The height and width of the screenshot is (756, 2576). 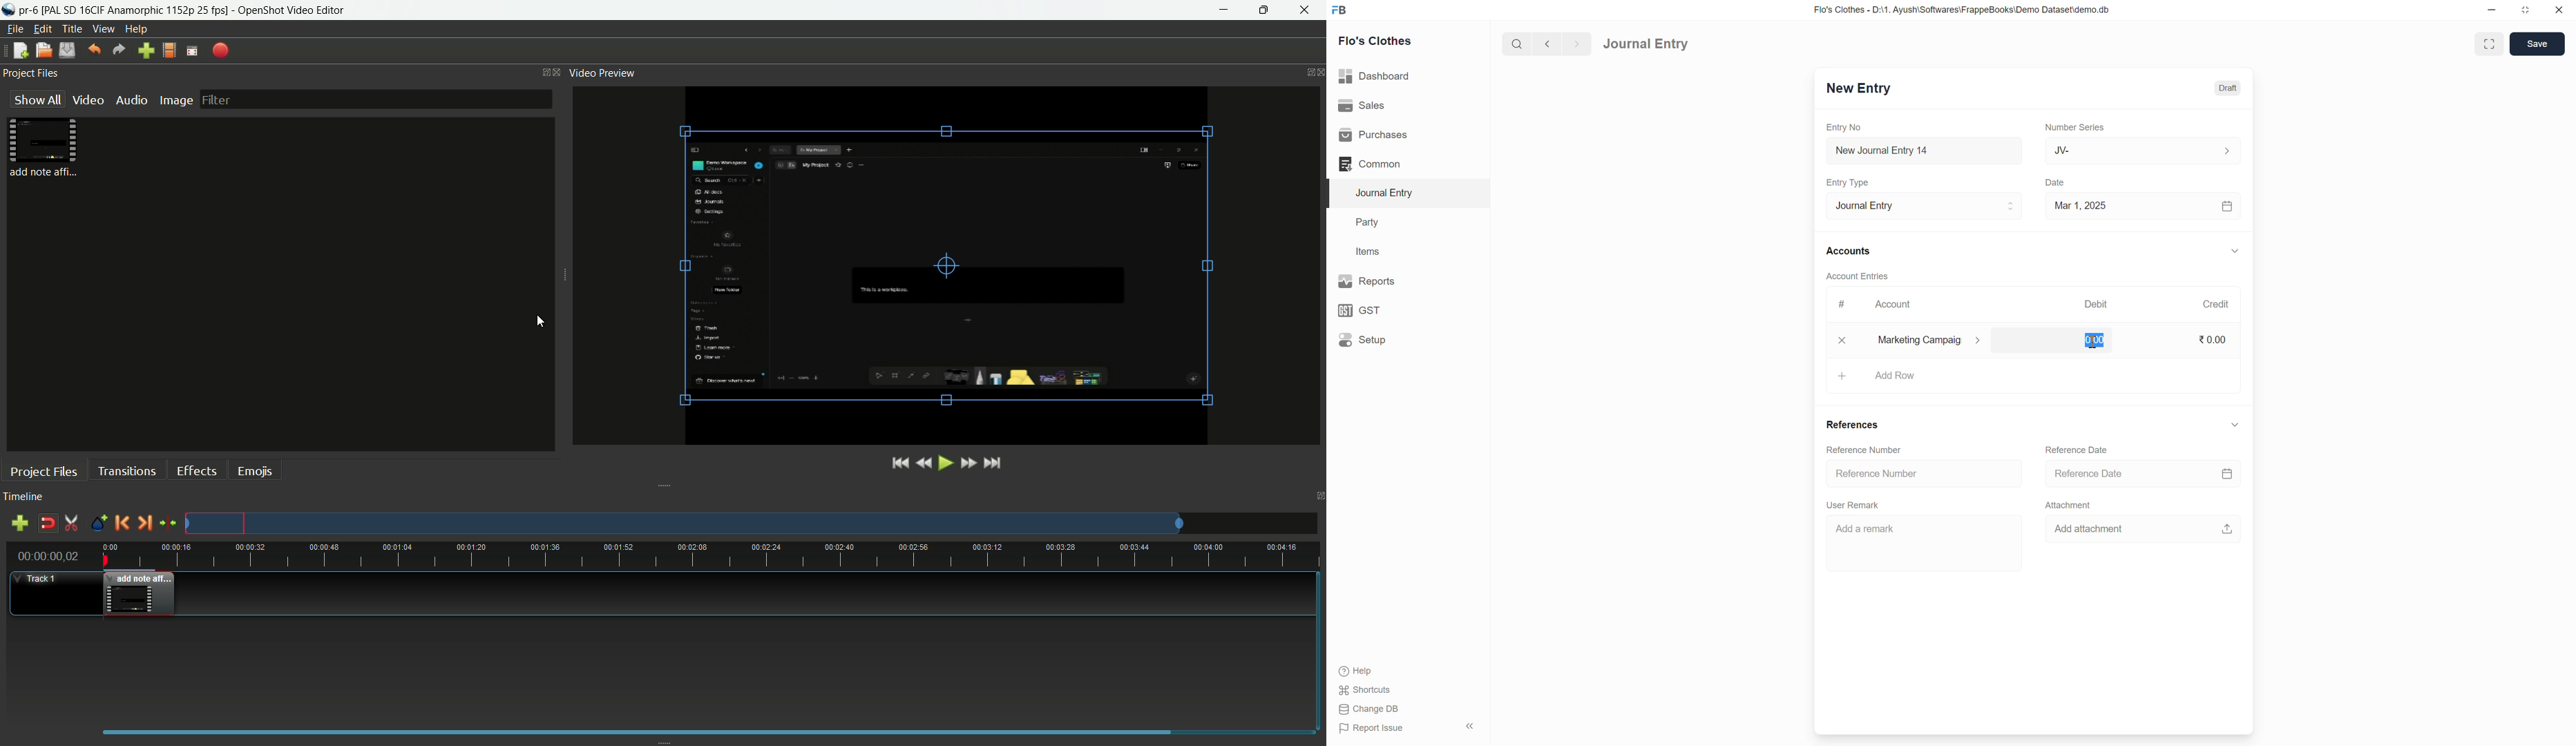 What do you see at coordinates (967, 463) in the screenshot?
I see `fast forward` at bounding box center [967, 463].